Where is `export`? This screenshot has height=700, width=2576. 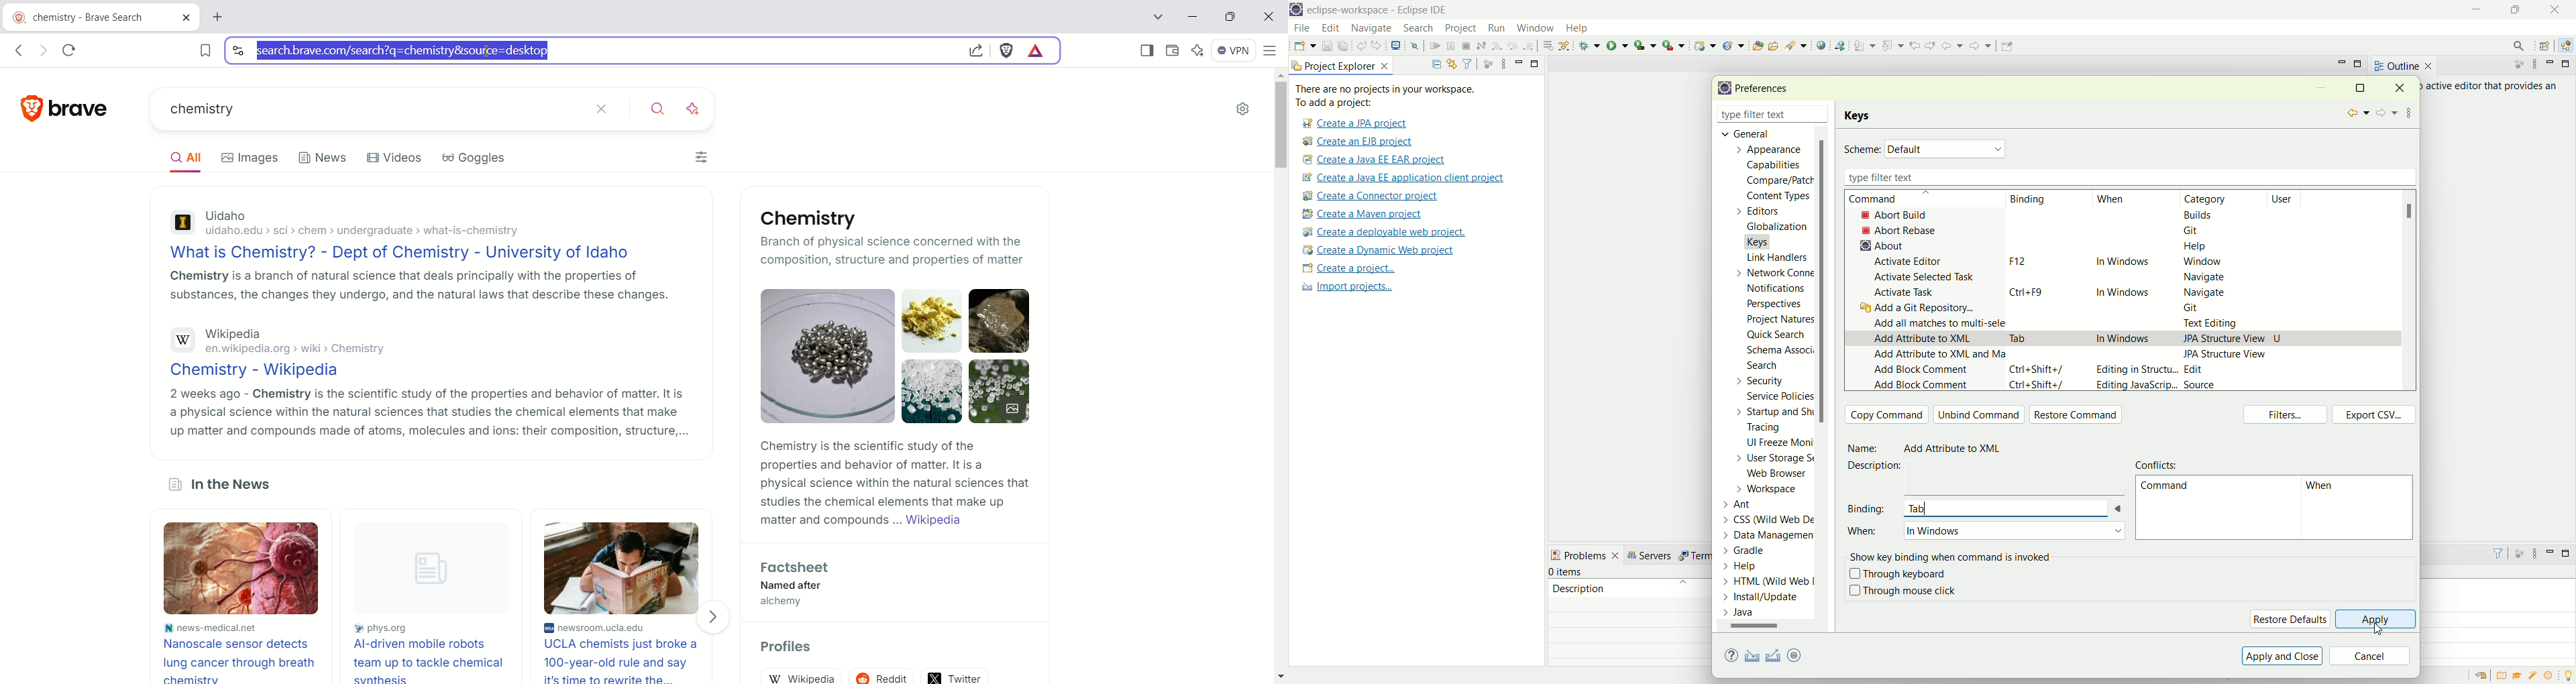
export is located at coordinates (1804, 654).